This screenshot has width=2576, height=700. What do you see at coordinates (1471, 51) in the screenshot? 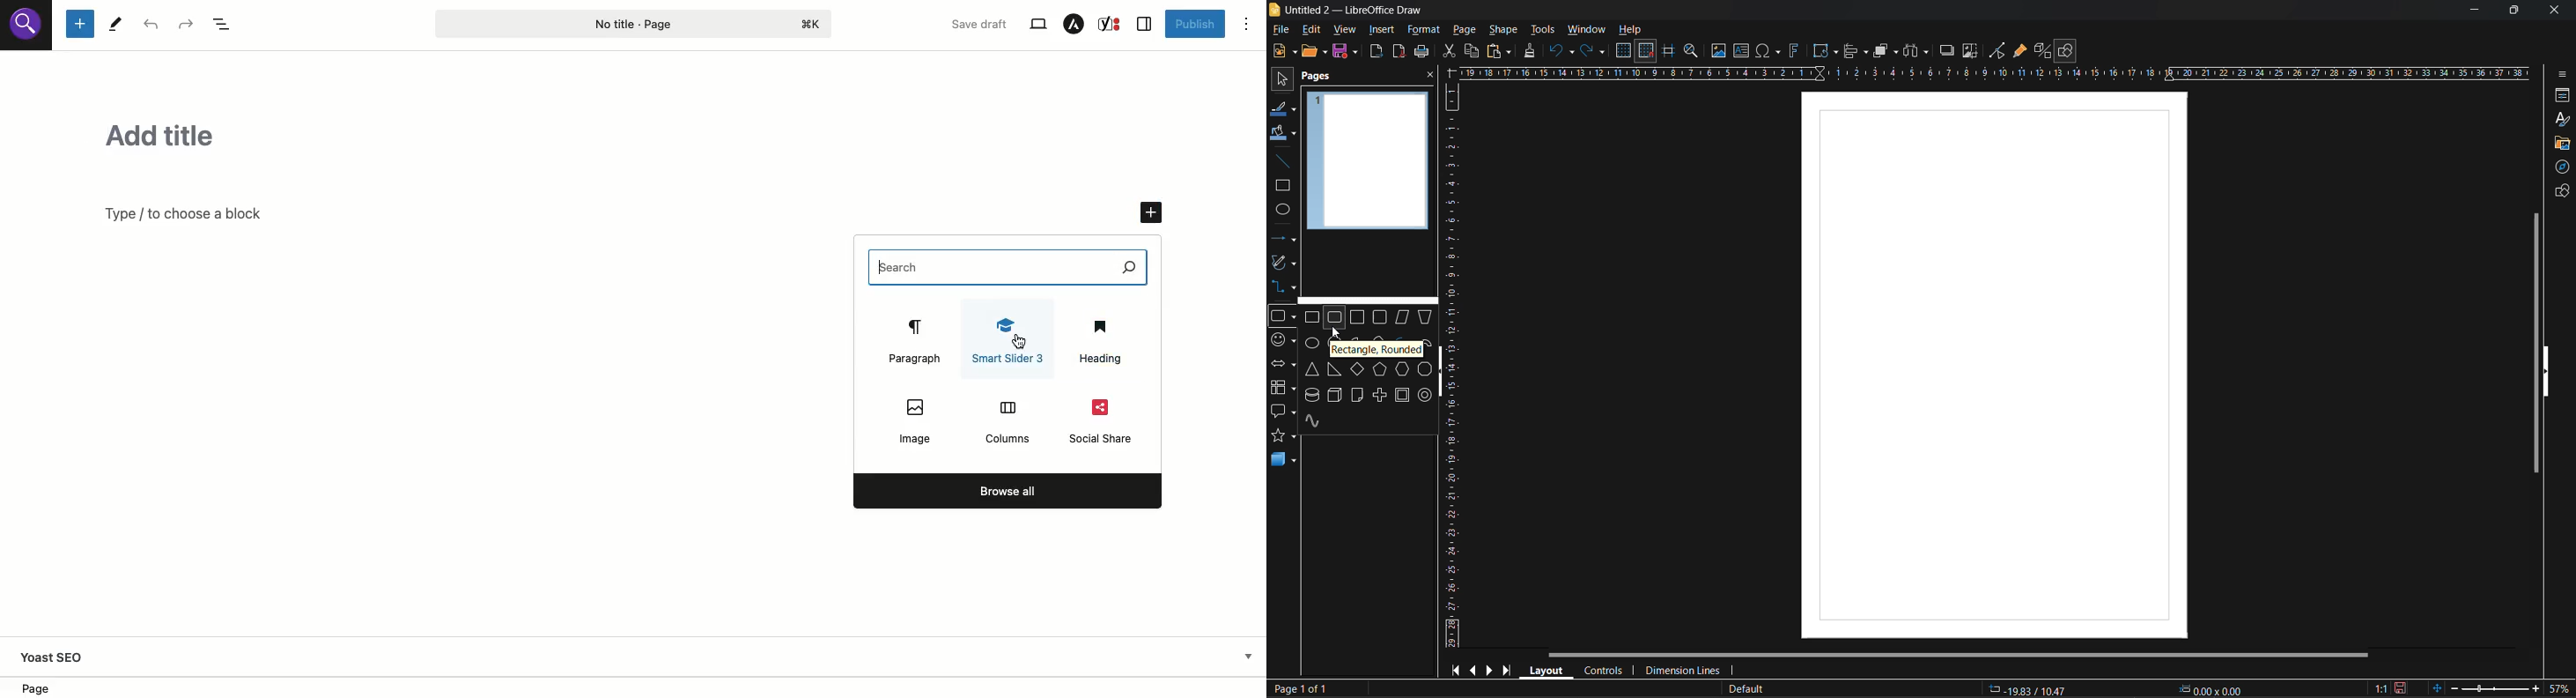
I see `copy` at bounding box center [1471, 51].